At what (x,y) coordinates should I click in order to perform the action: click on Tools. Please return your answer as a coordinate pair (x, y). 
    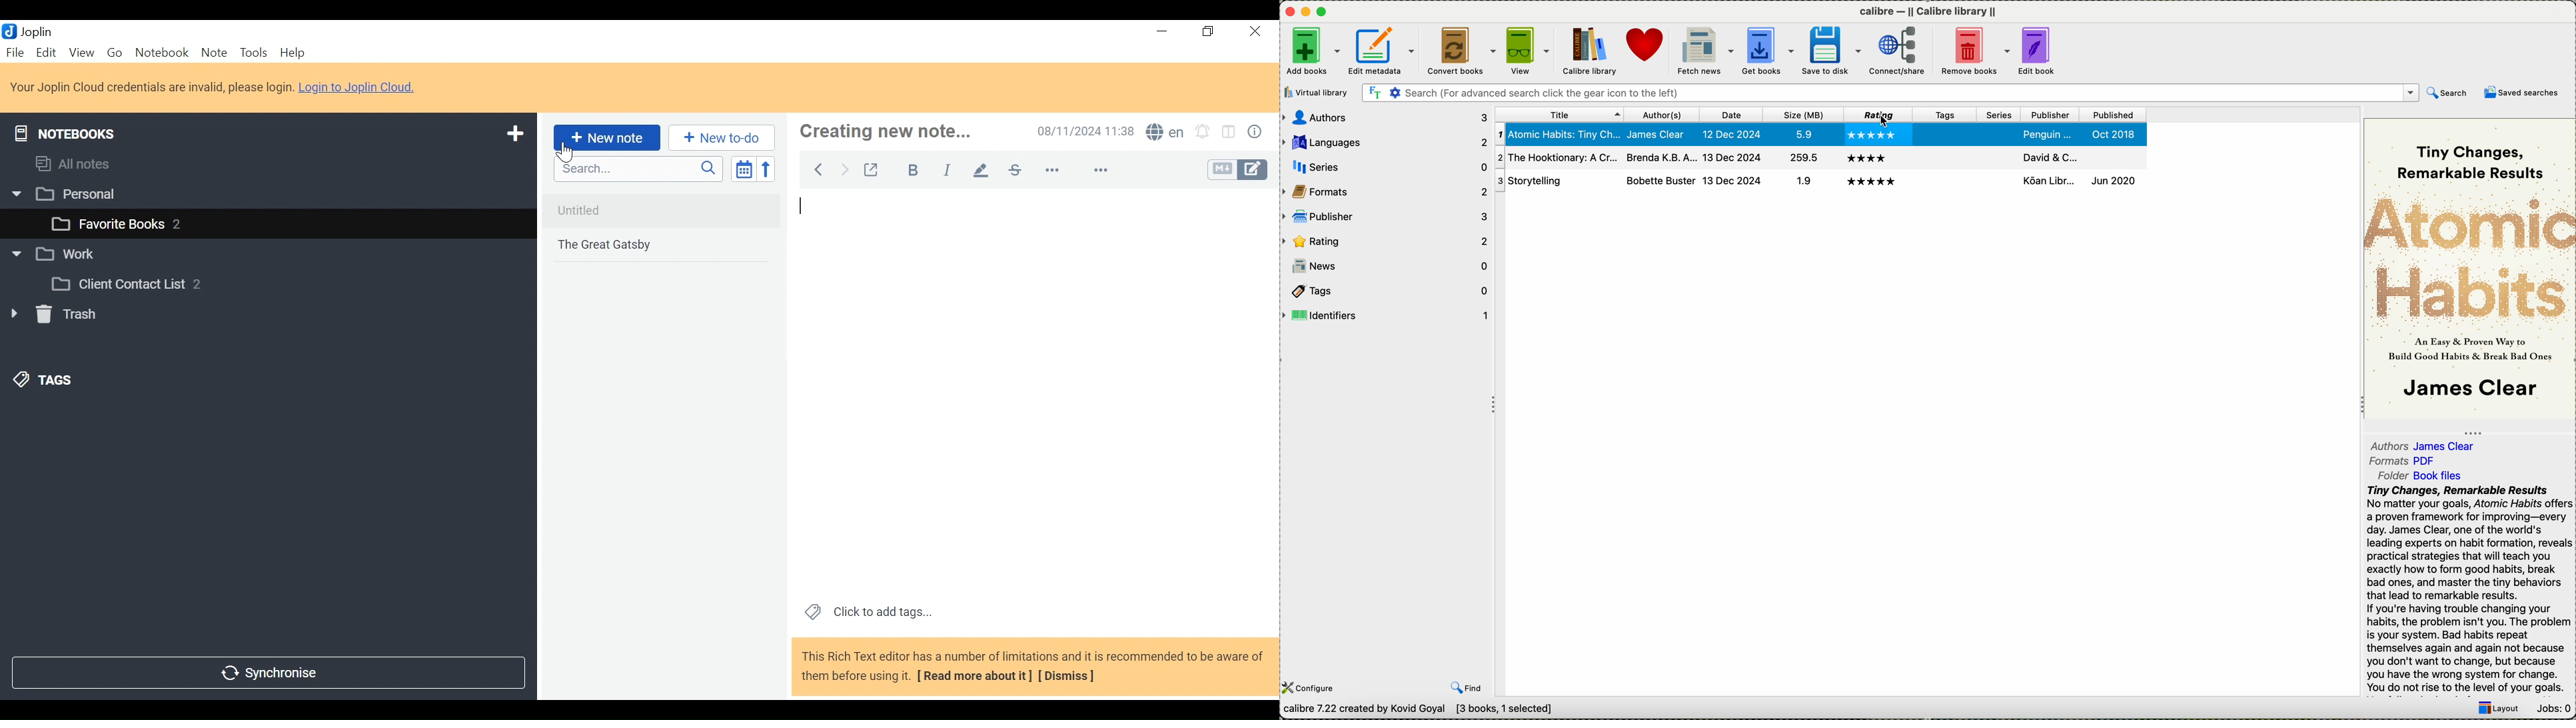
    Looking at the image, I should click on (253, 53).